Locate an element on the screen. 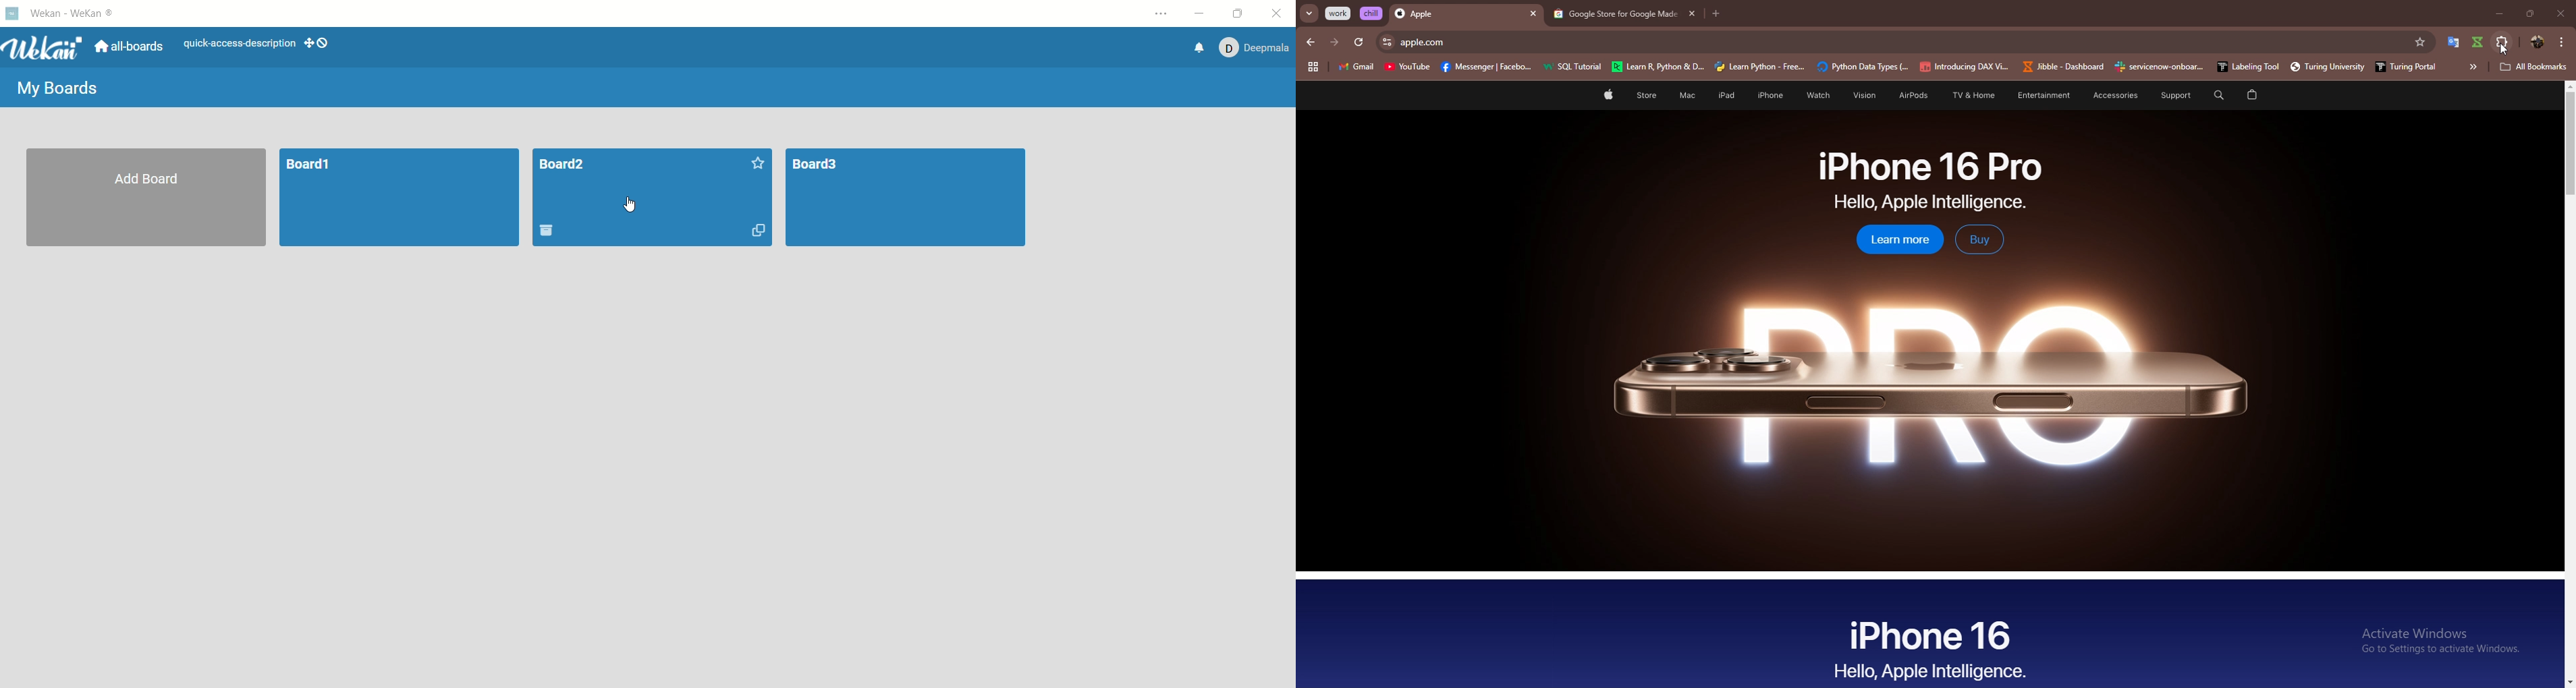 This screenshot has height=700, width=2576. profile is located at coordinates (2536, 42).